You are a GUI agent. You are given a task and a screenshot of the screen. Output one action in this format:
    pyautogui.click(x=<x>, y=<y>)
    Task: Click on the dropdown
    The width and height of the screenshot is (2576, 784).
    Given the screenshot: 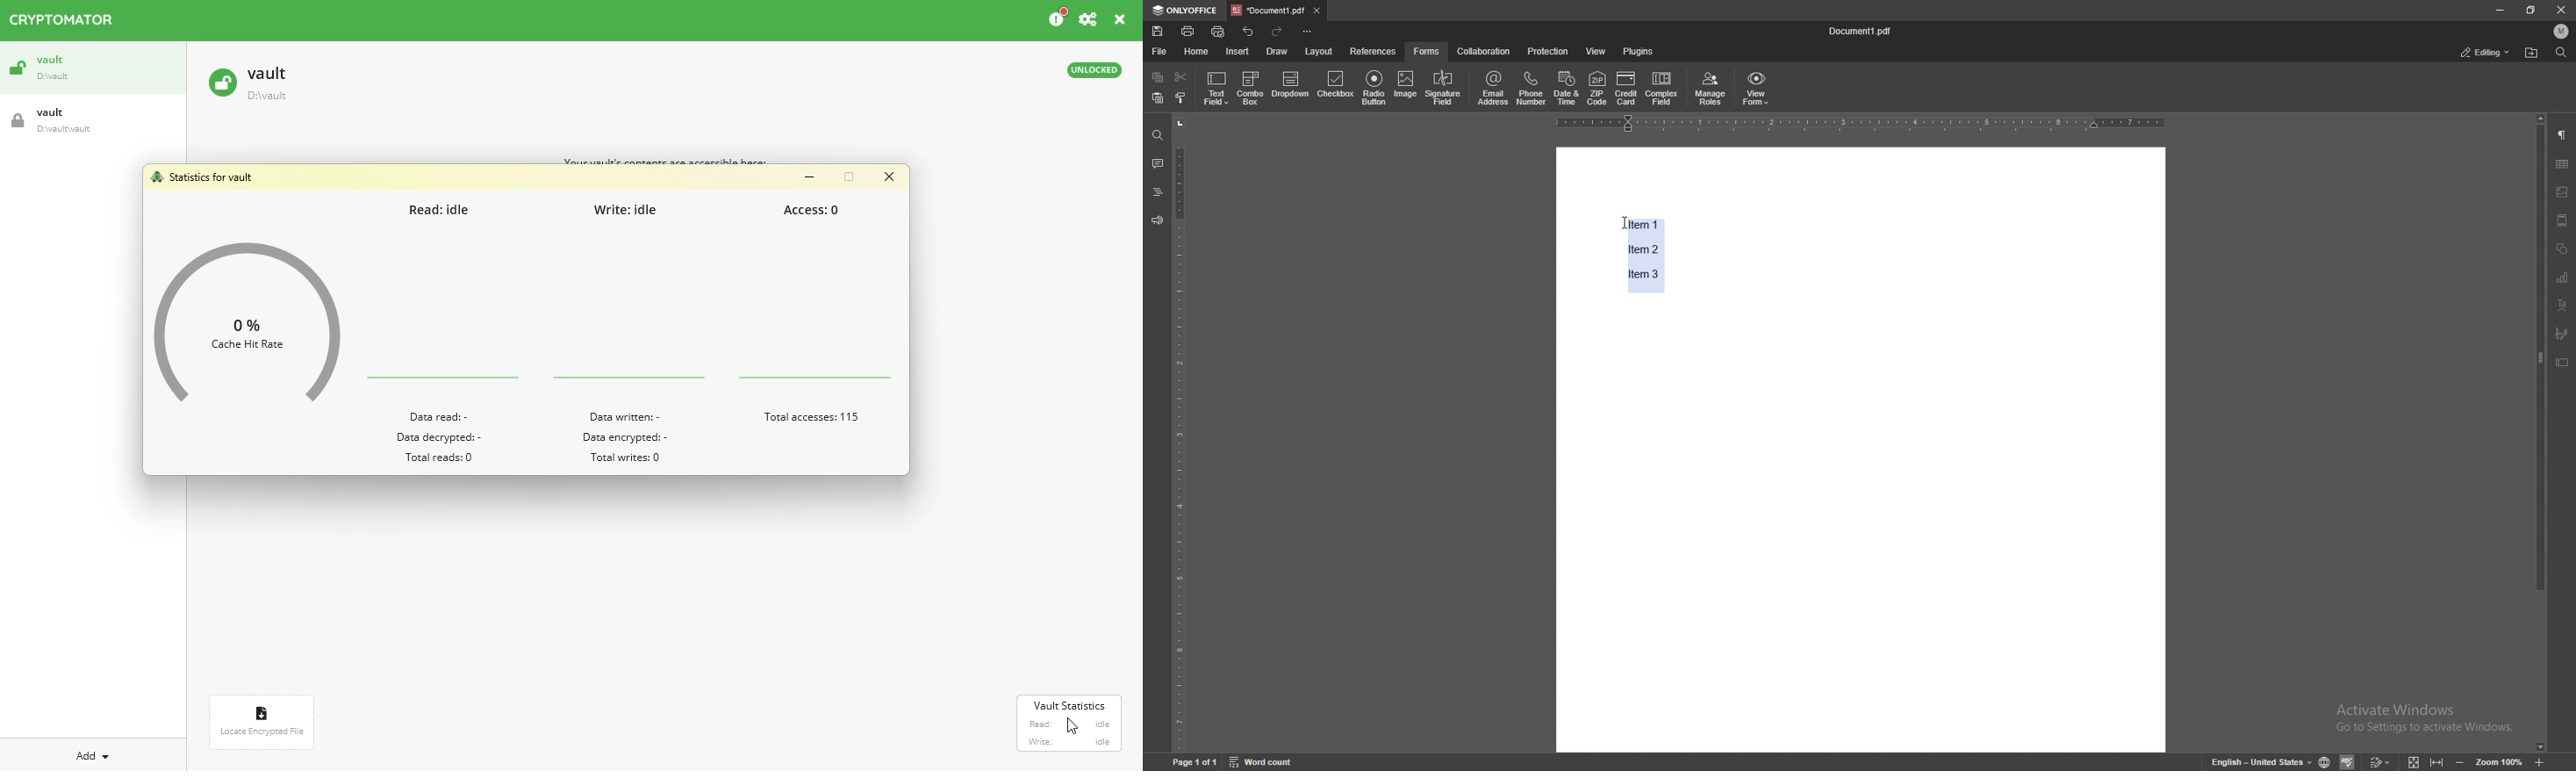 What is the action you would take?
    pyautogui.click(x=1291, y=86)
    